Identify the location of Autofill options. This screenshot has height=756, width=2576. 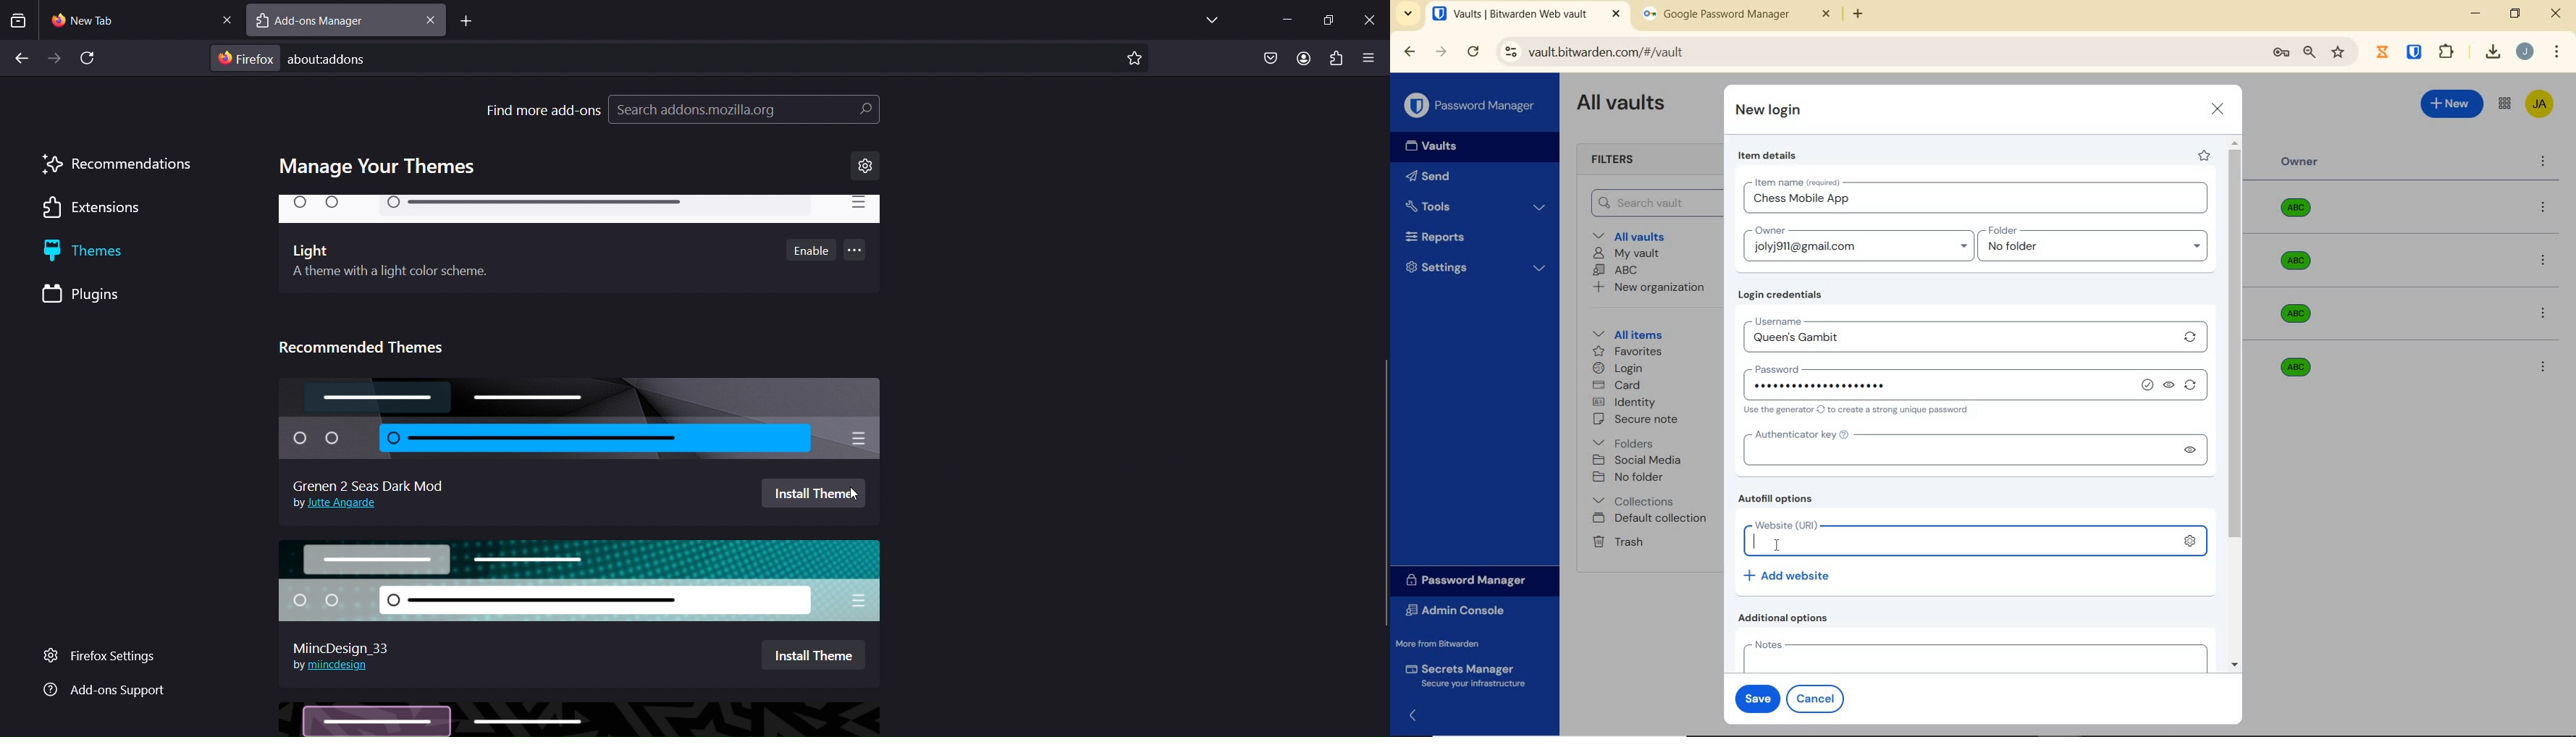
(1779, 500).